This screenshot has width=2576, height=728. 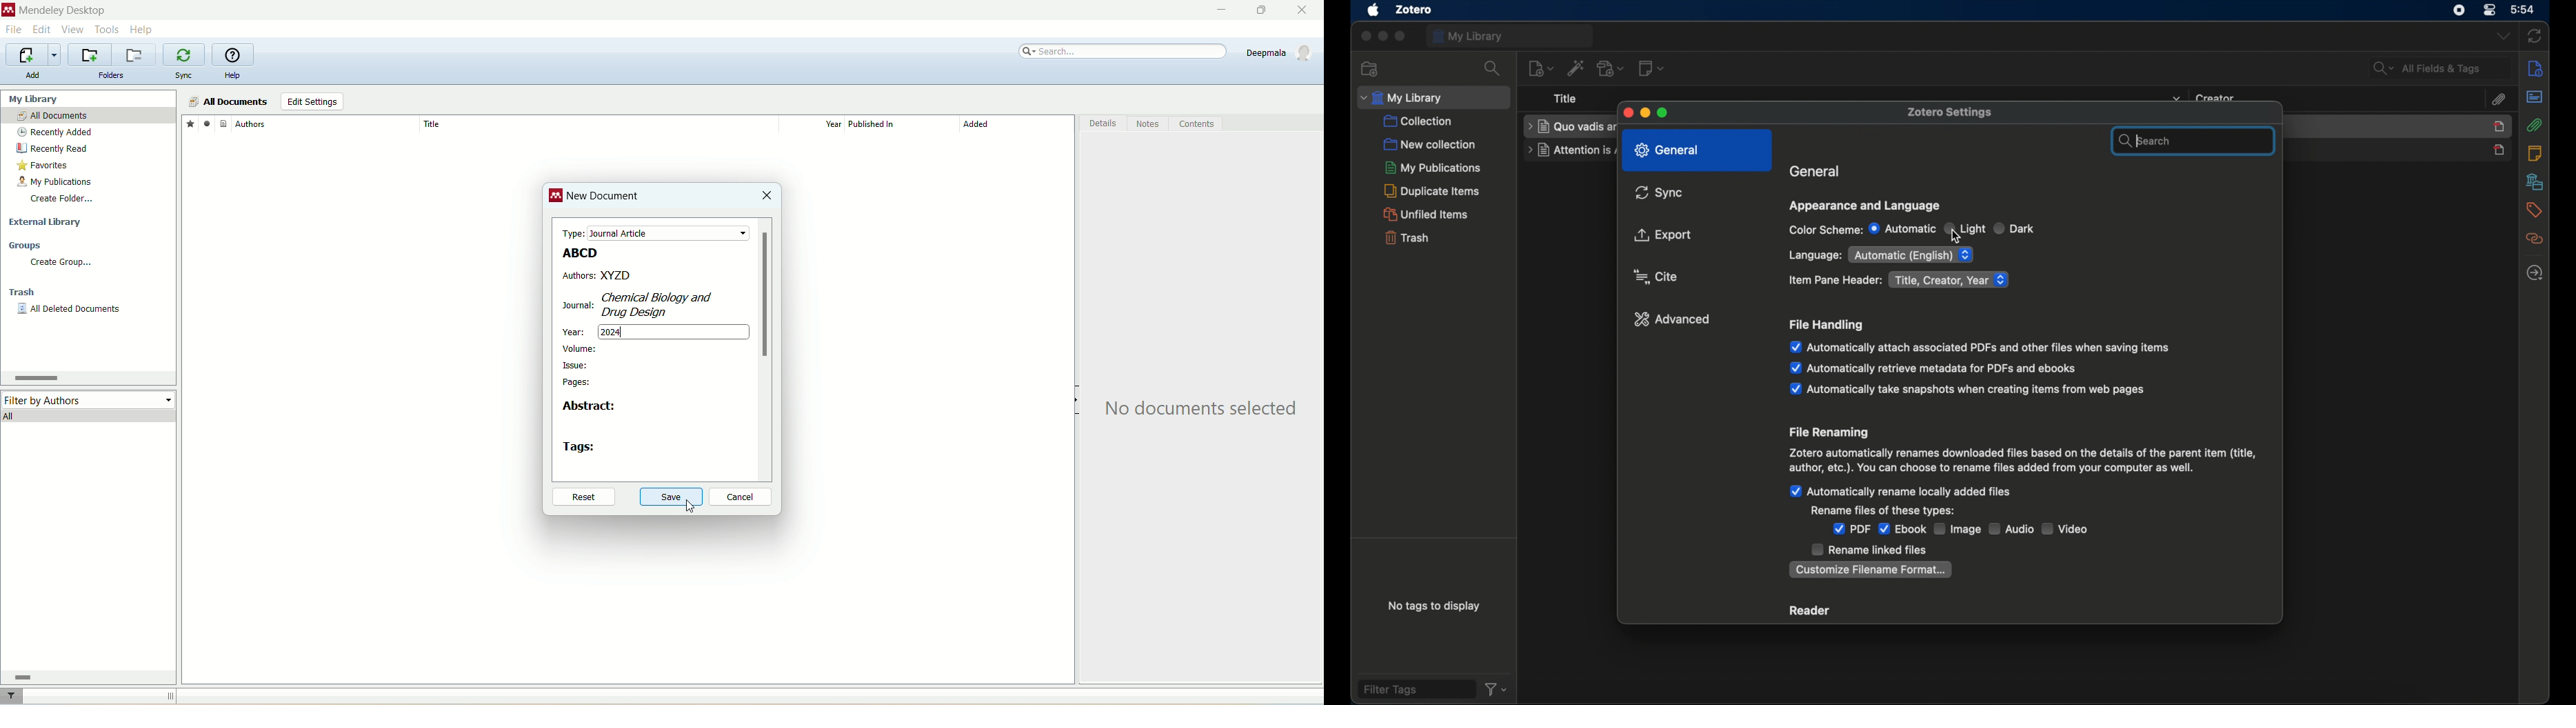 I want to click on all deleted, so click(x=70, y=310).